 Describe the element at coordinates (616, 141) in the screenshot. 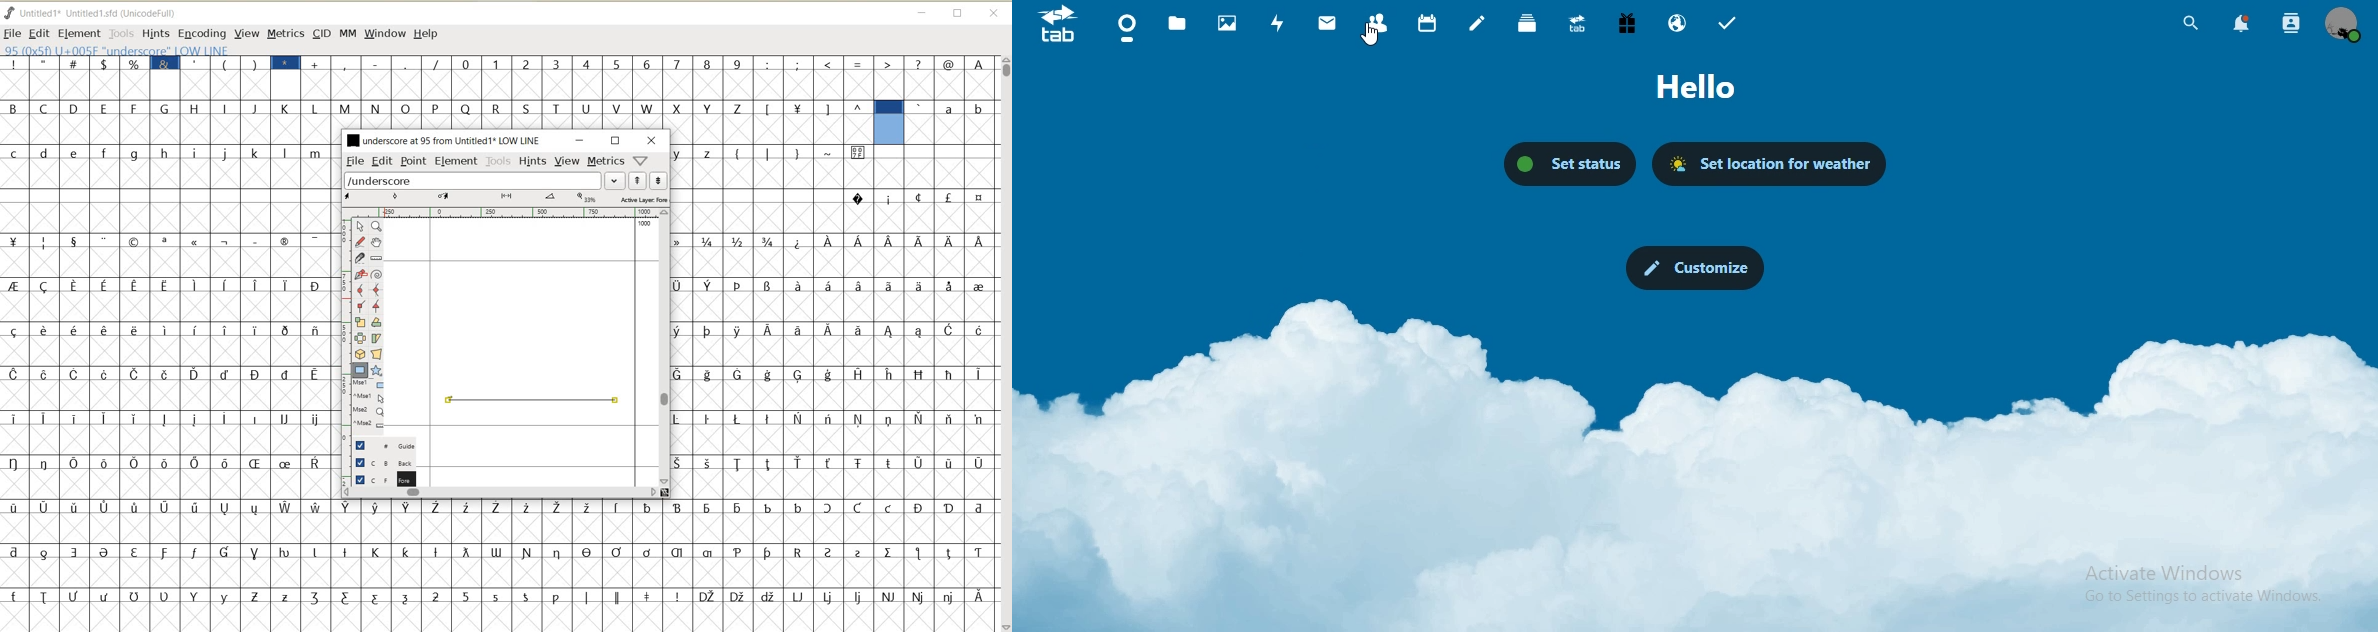

I see `RESTORE` at that location.